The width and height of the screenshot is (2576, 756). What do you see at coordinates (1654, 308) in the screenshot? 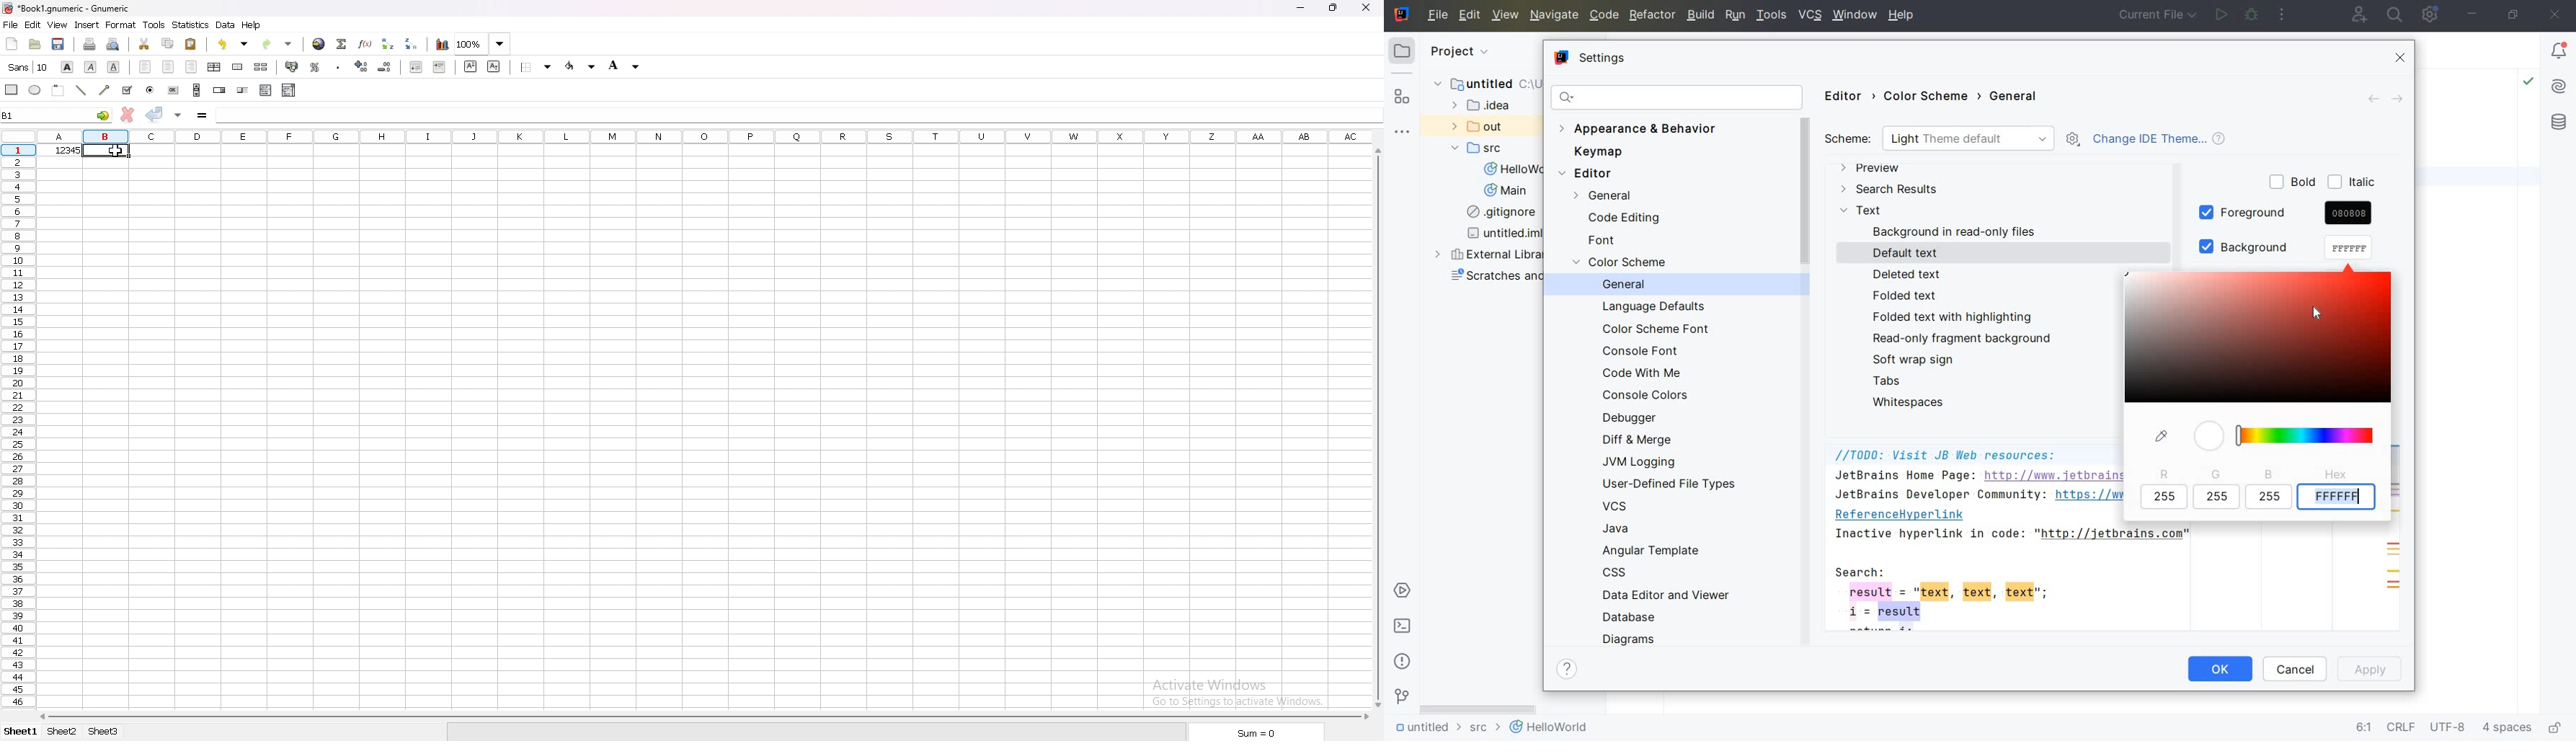
I see `LANGUAGE DEFAULTS` at bounding box center [1654, 308].